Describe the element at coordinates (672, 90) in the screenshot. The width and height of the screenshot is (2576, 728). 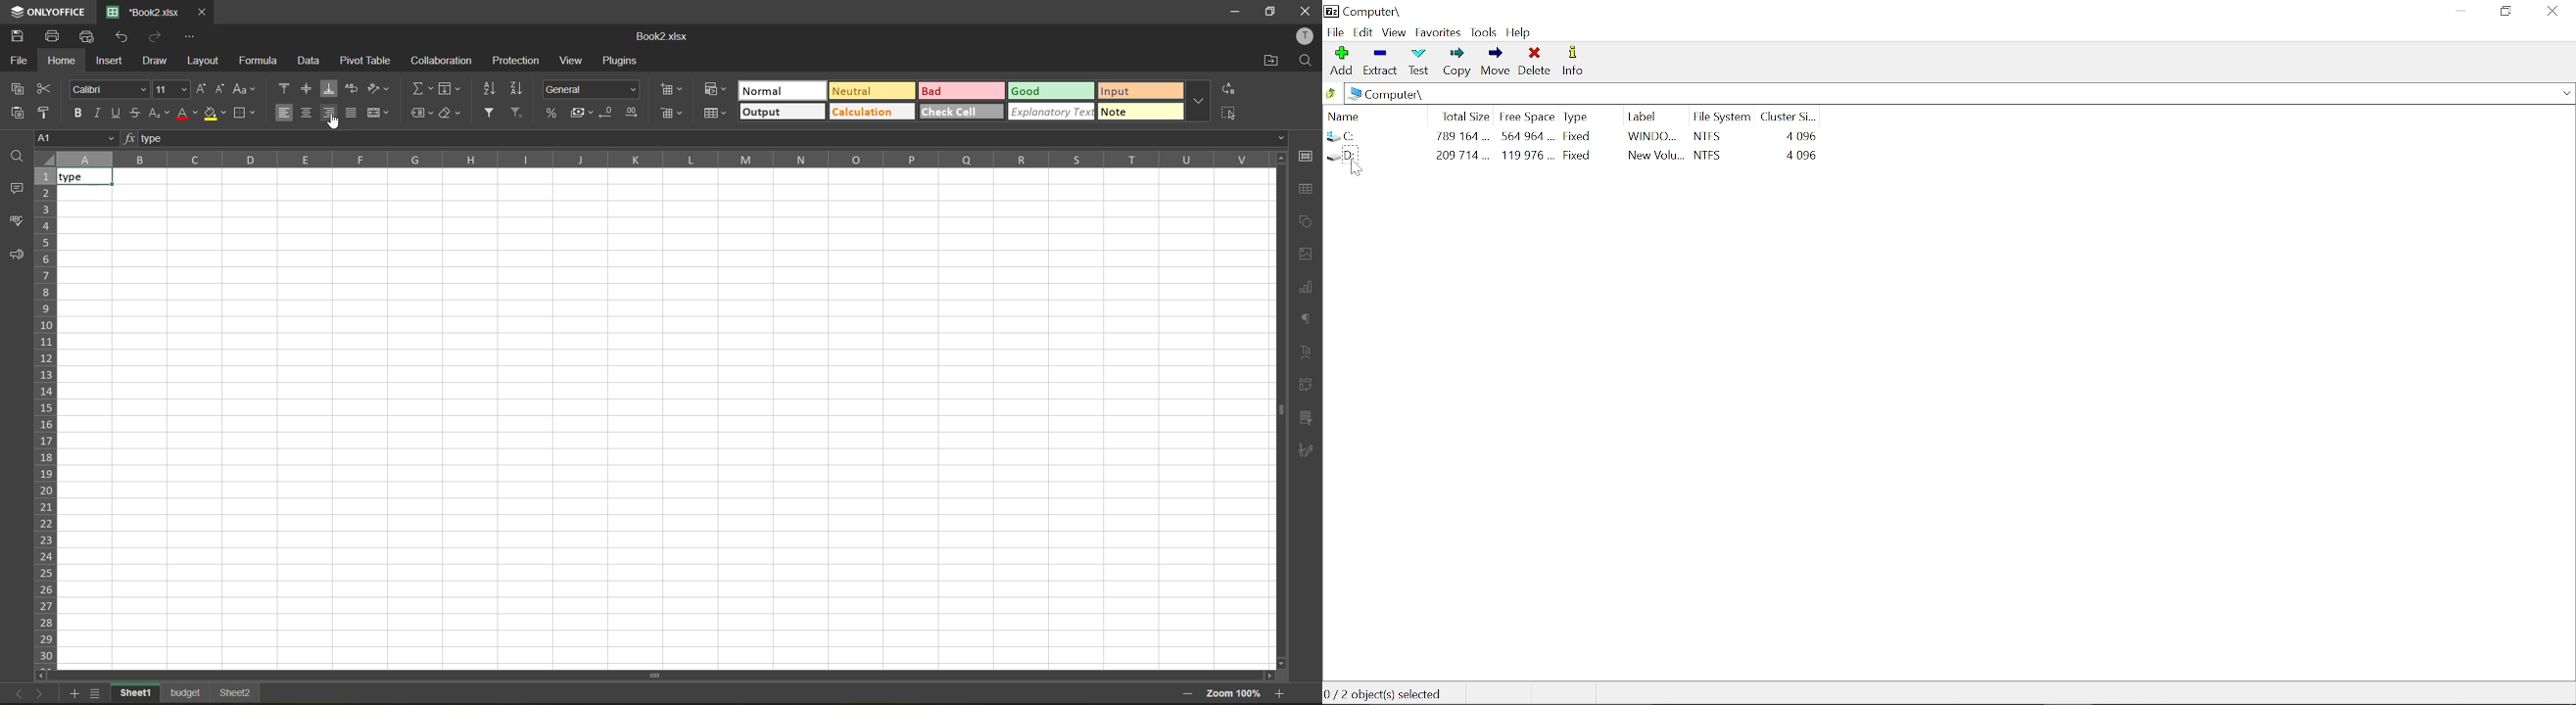
I see `insert cells` at that location.